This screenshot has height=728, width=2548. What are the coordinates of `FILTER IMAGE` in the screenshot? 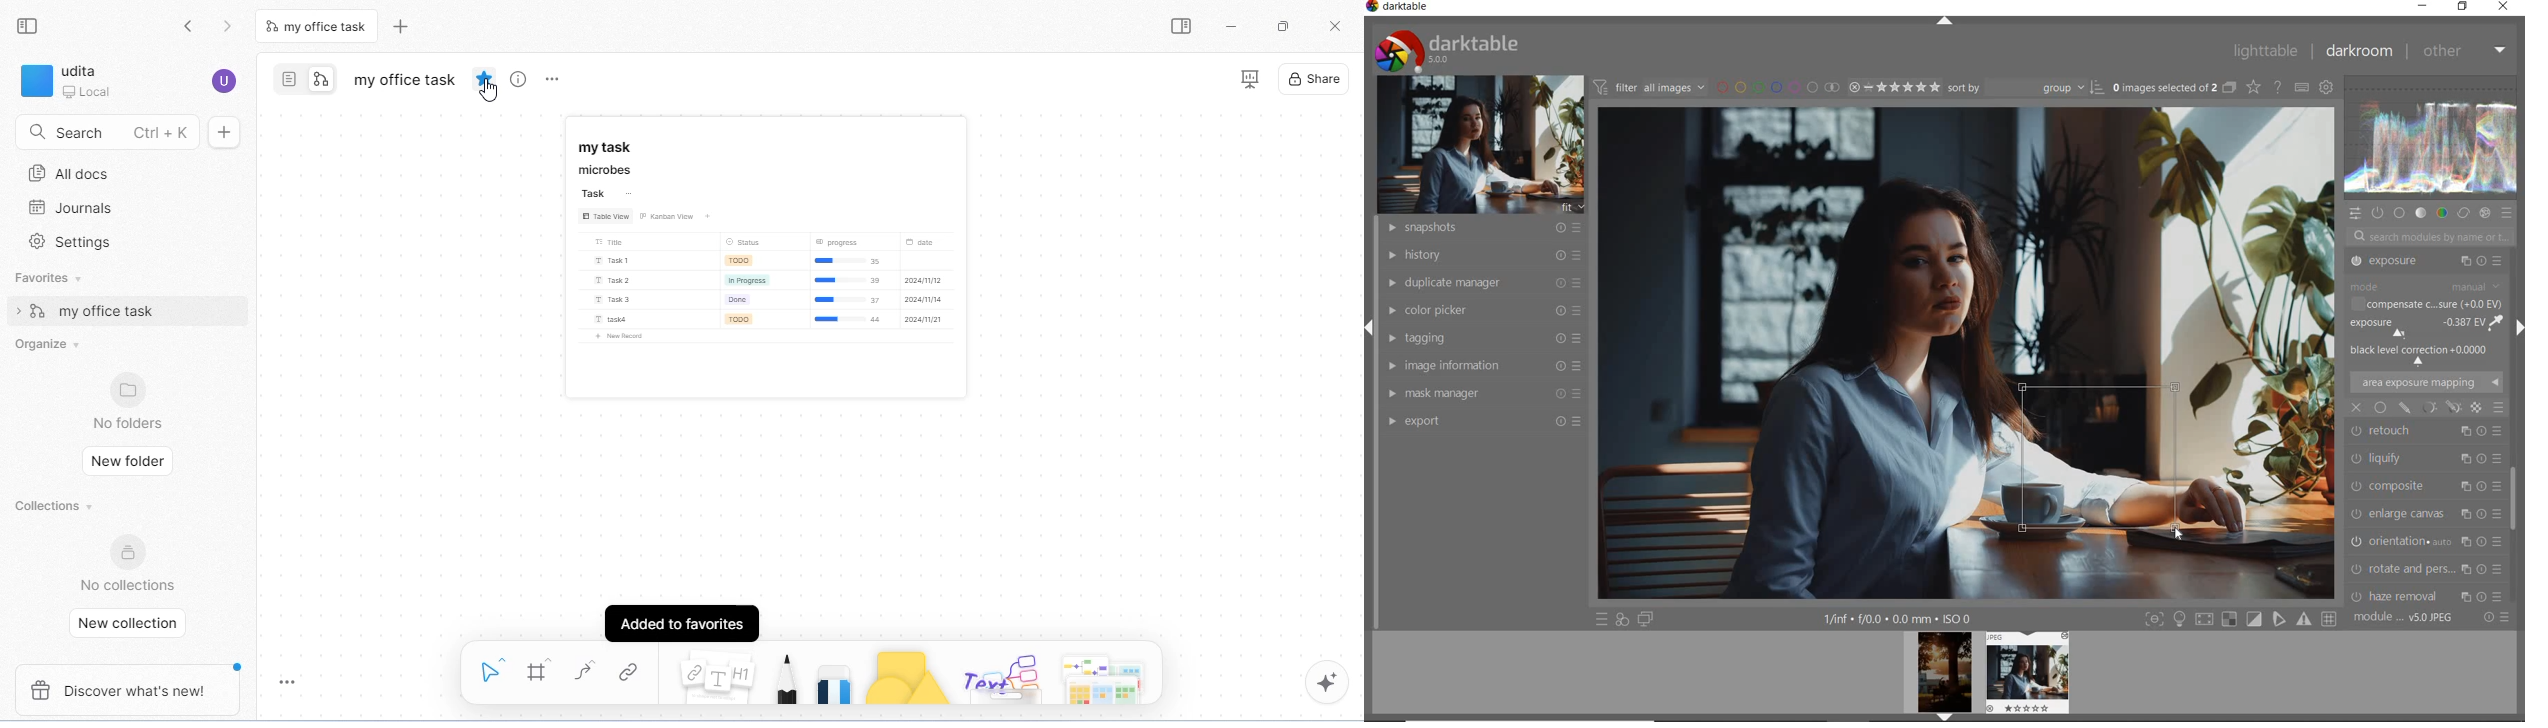 It's located at (1646, 87).